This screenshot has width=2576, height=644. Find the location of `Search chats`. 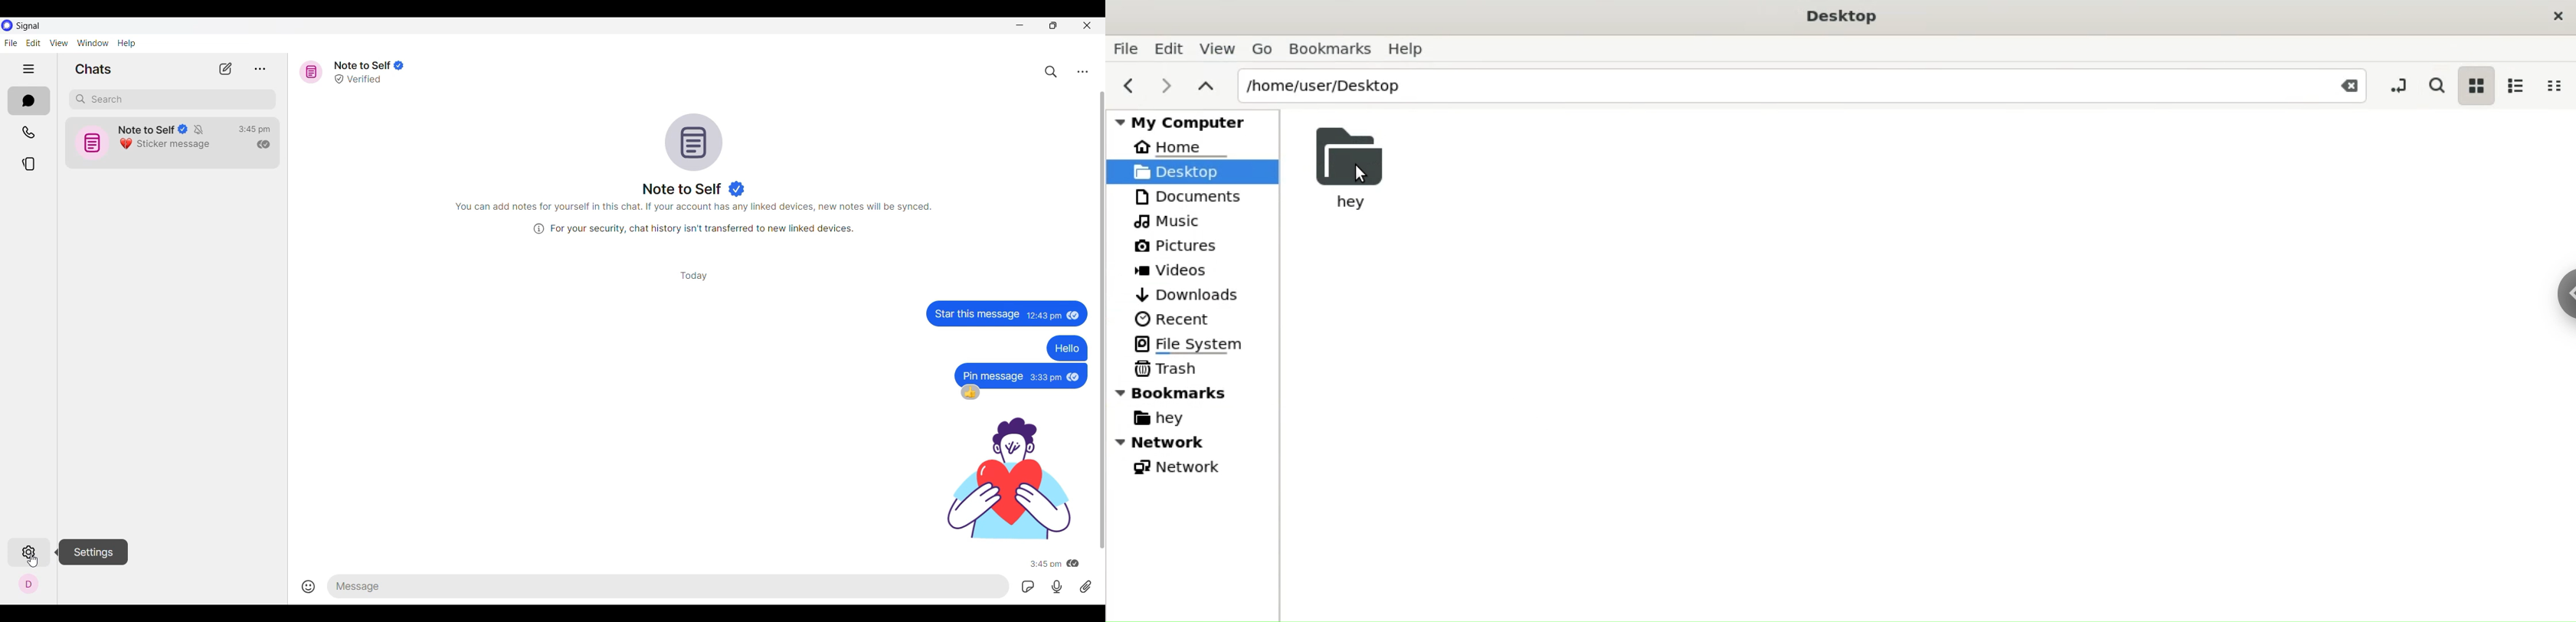

Search chats is located at coordinates (1052, 72).